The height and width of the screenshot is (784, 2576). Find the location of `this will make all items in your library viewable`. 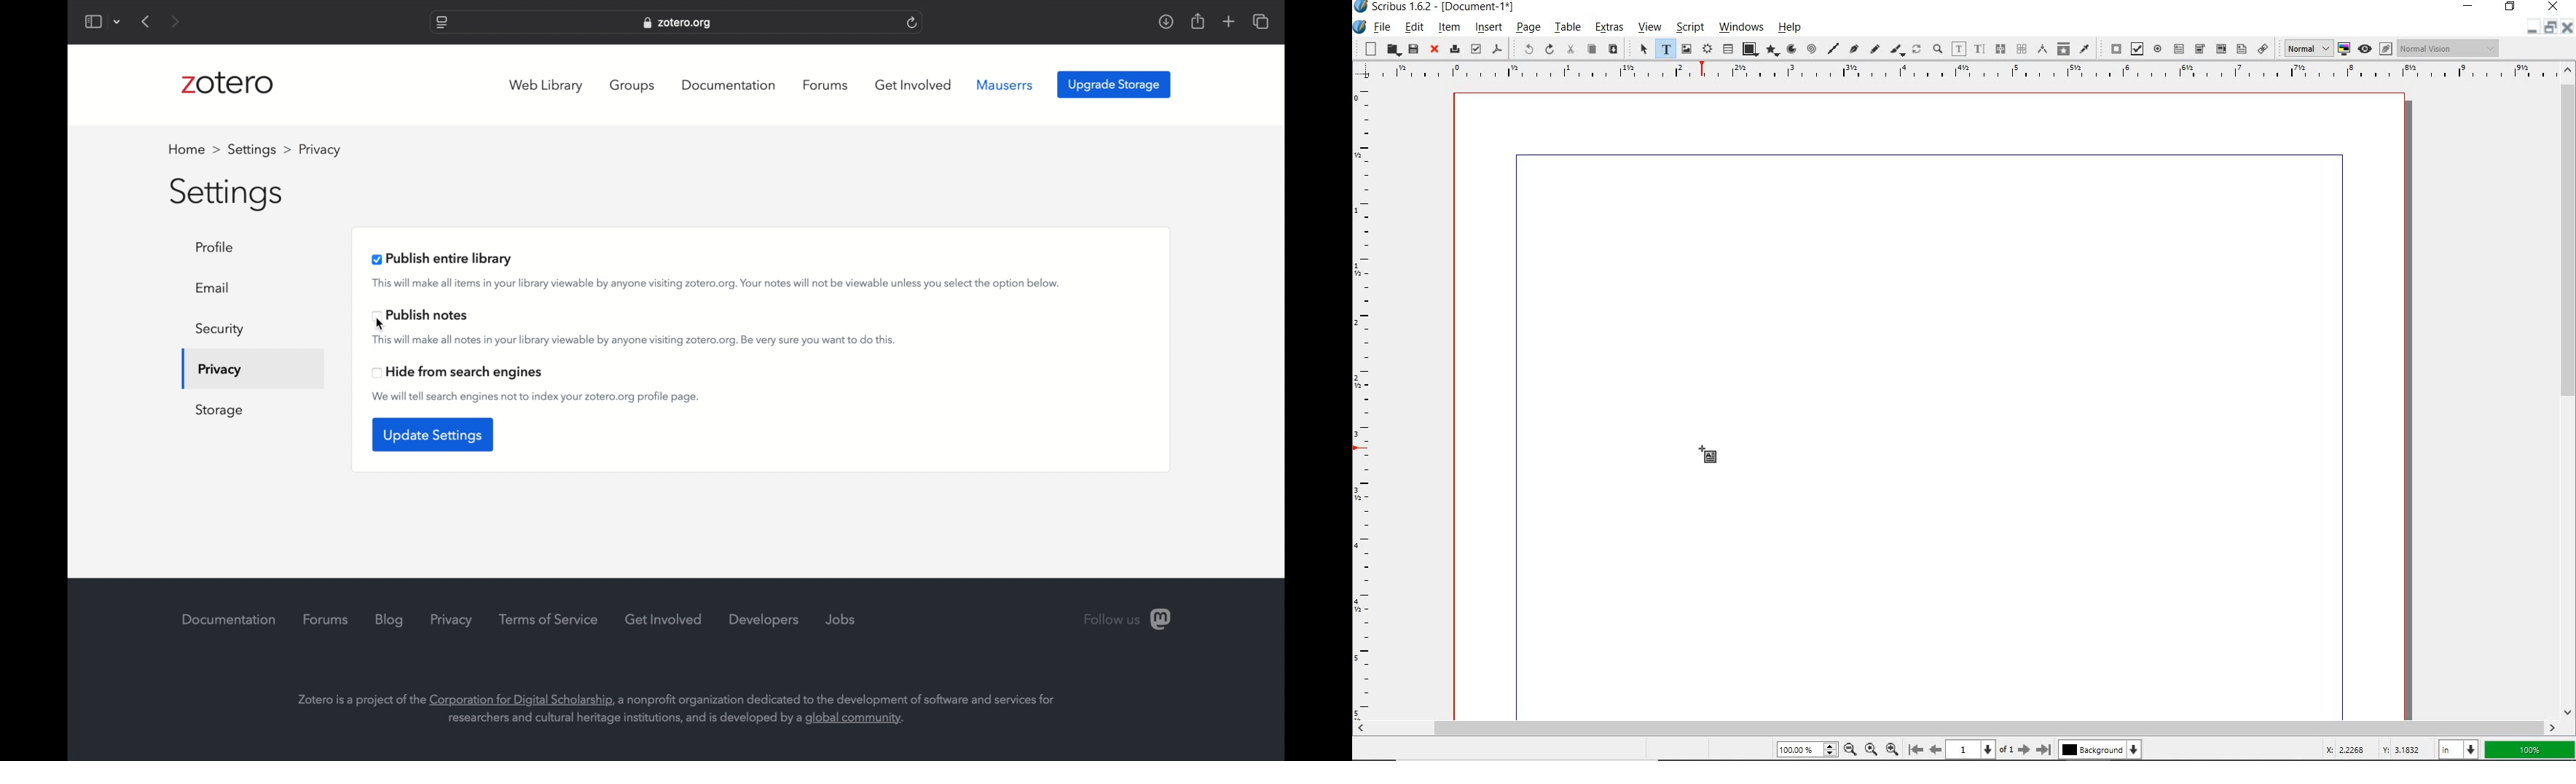

this will make all items in your library viewable is located at coordinates (718, 284).